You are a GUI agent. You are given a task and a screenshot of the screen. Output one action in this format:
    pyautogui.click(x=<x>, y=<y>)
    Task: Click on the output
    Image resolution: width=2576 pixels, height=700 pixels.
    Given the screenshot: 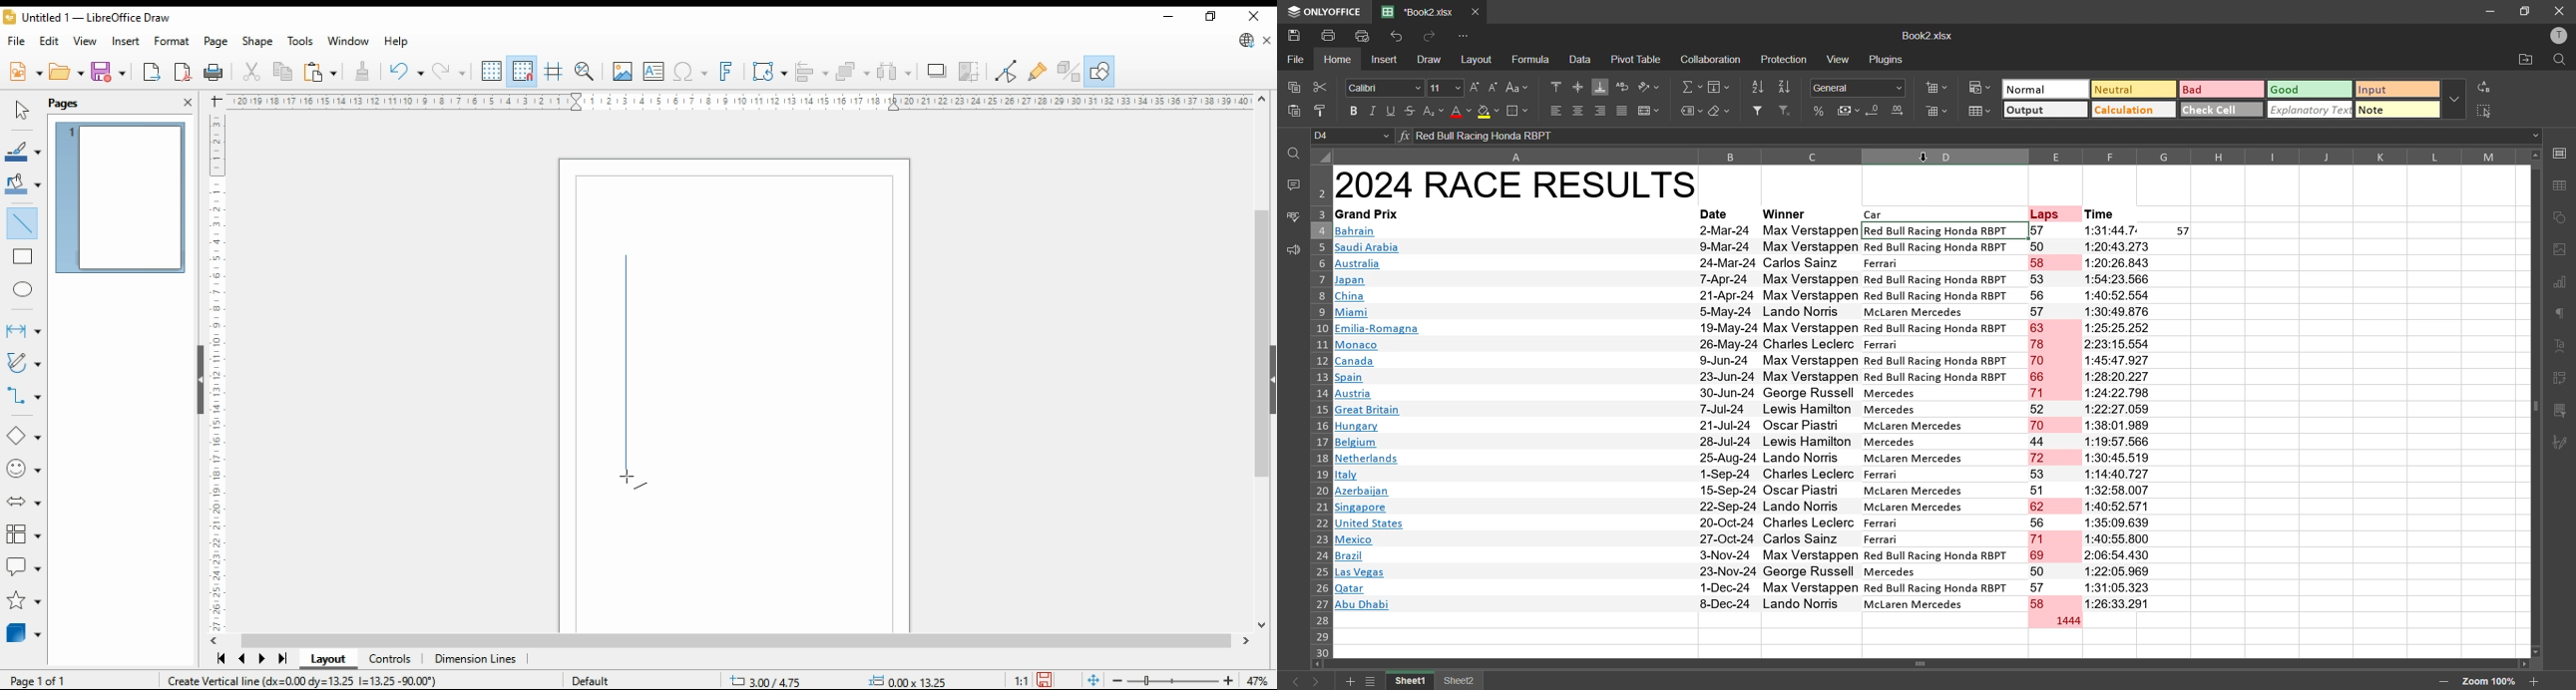 What is the action you would take?
    pyautogui.click(x=2044, y=112)
    